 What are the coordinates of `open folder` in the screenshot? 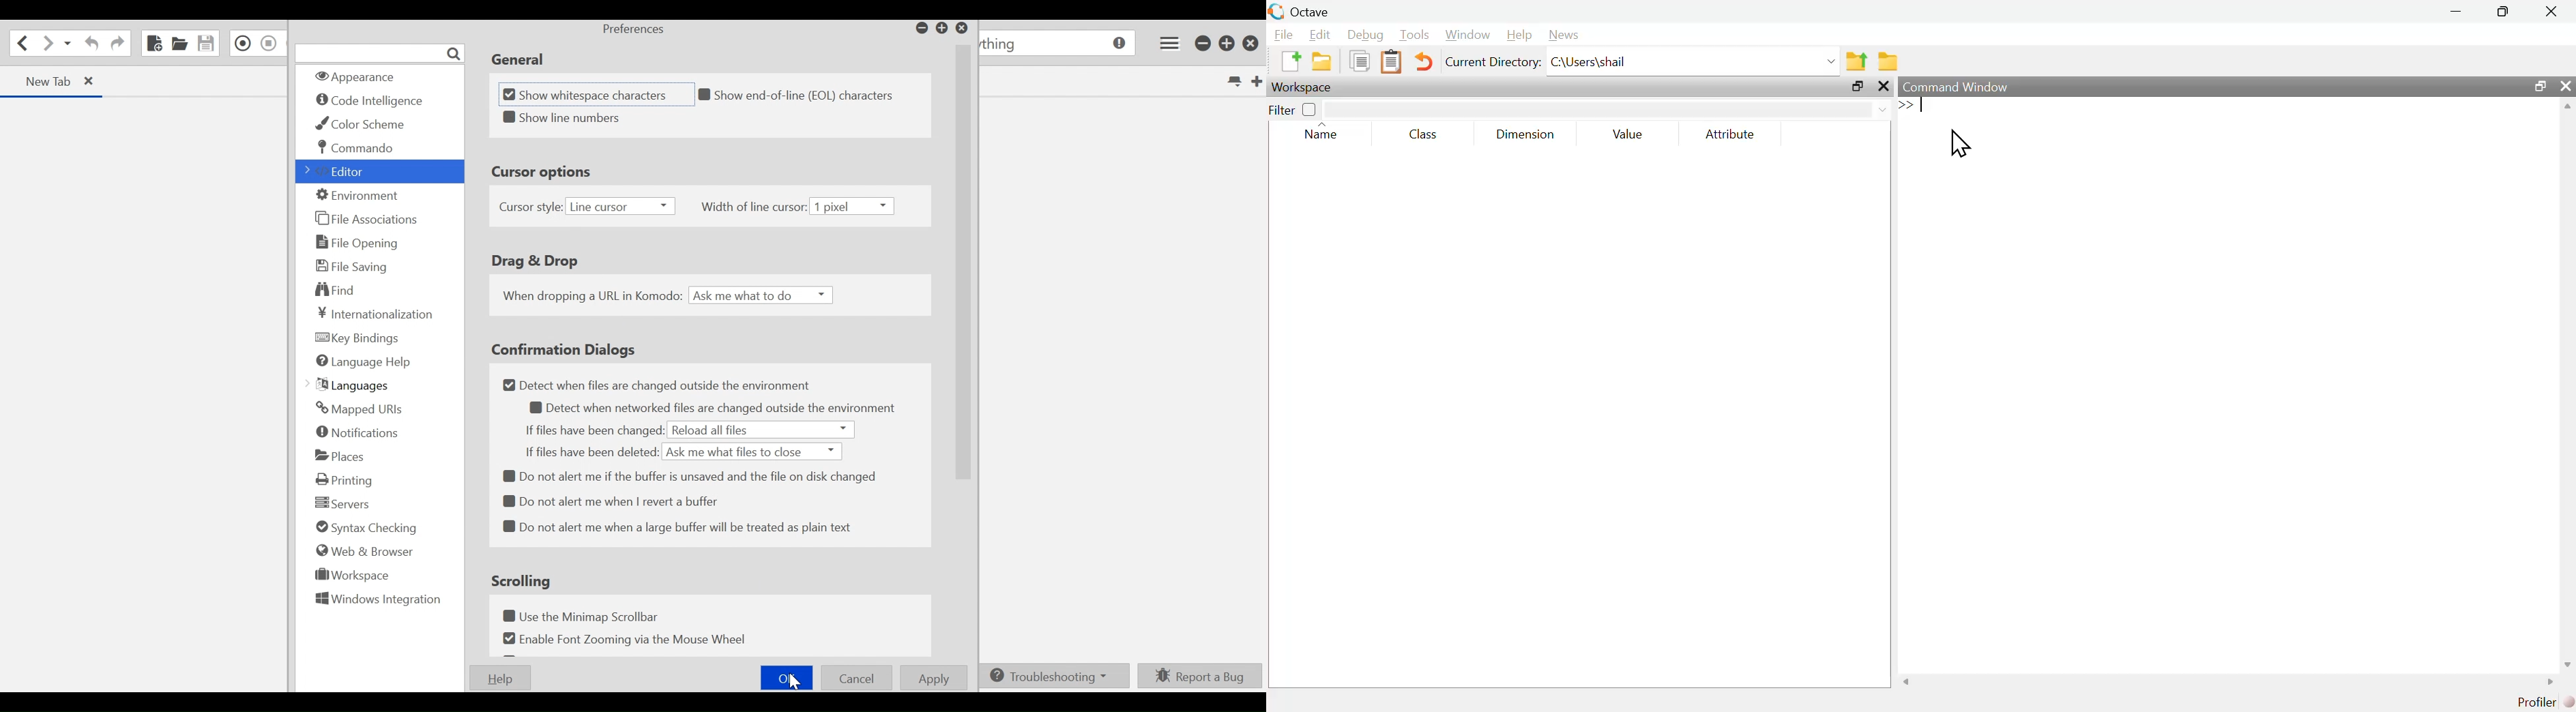 It's located at (1319, 62).